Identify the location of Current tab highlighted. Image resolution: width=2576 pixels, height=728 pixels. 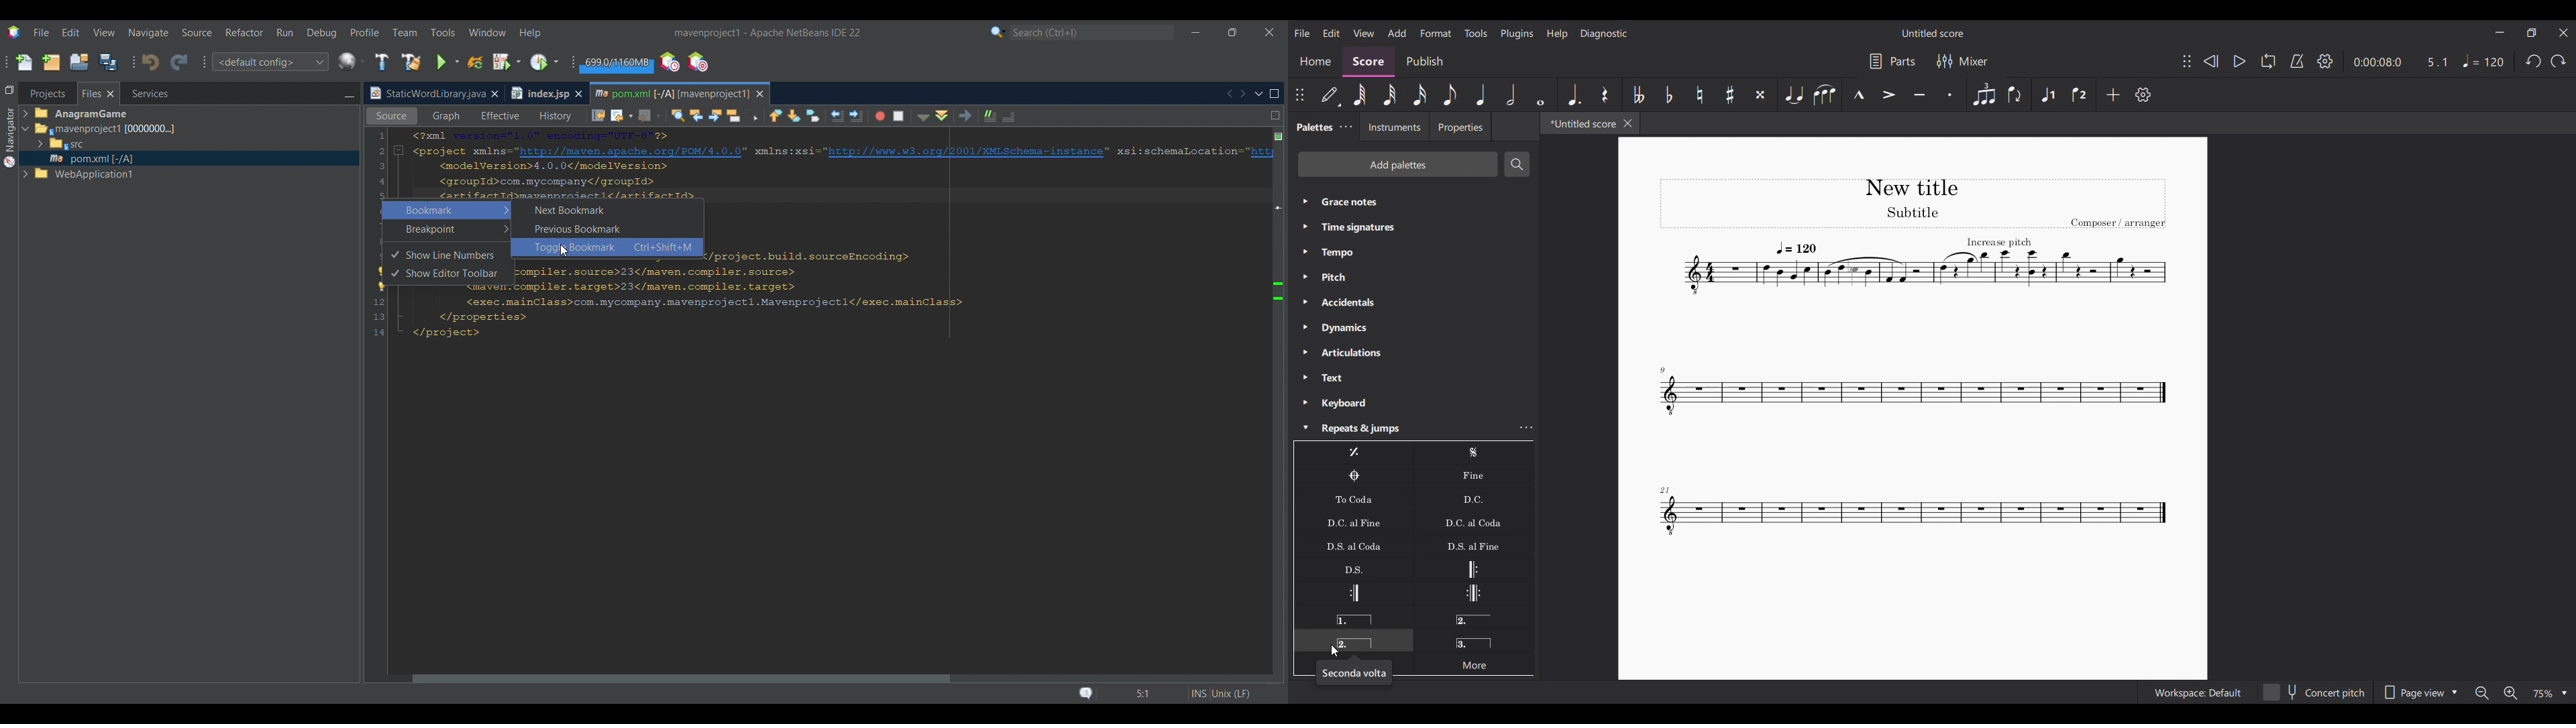
(426, 94).